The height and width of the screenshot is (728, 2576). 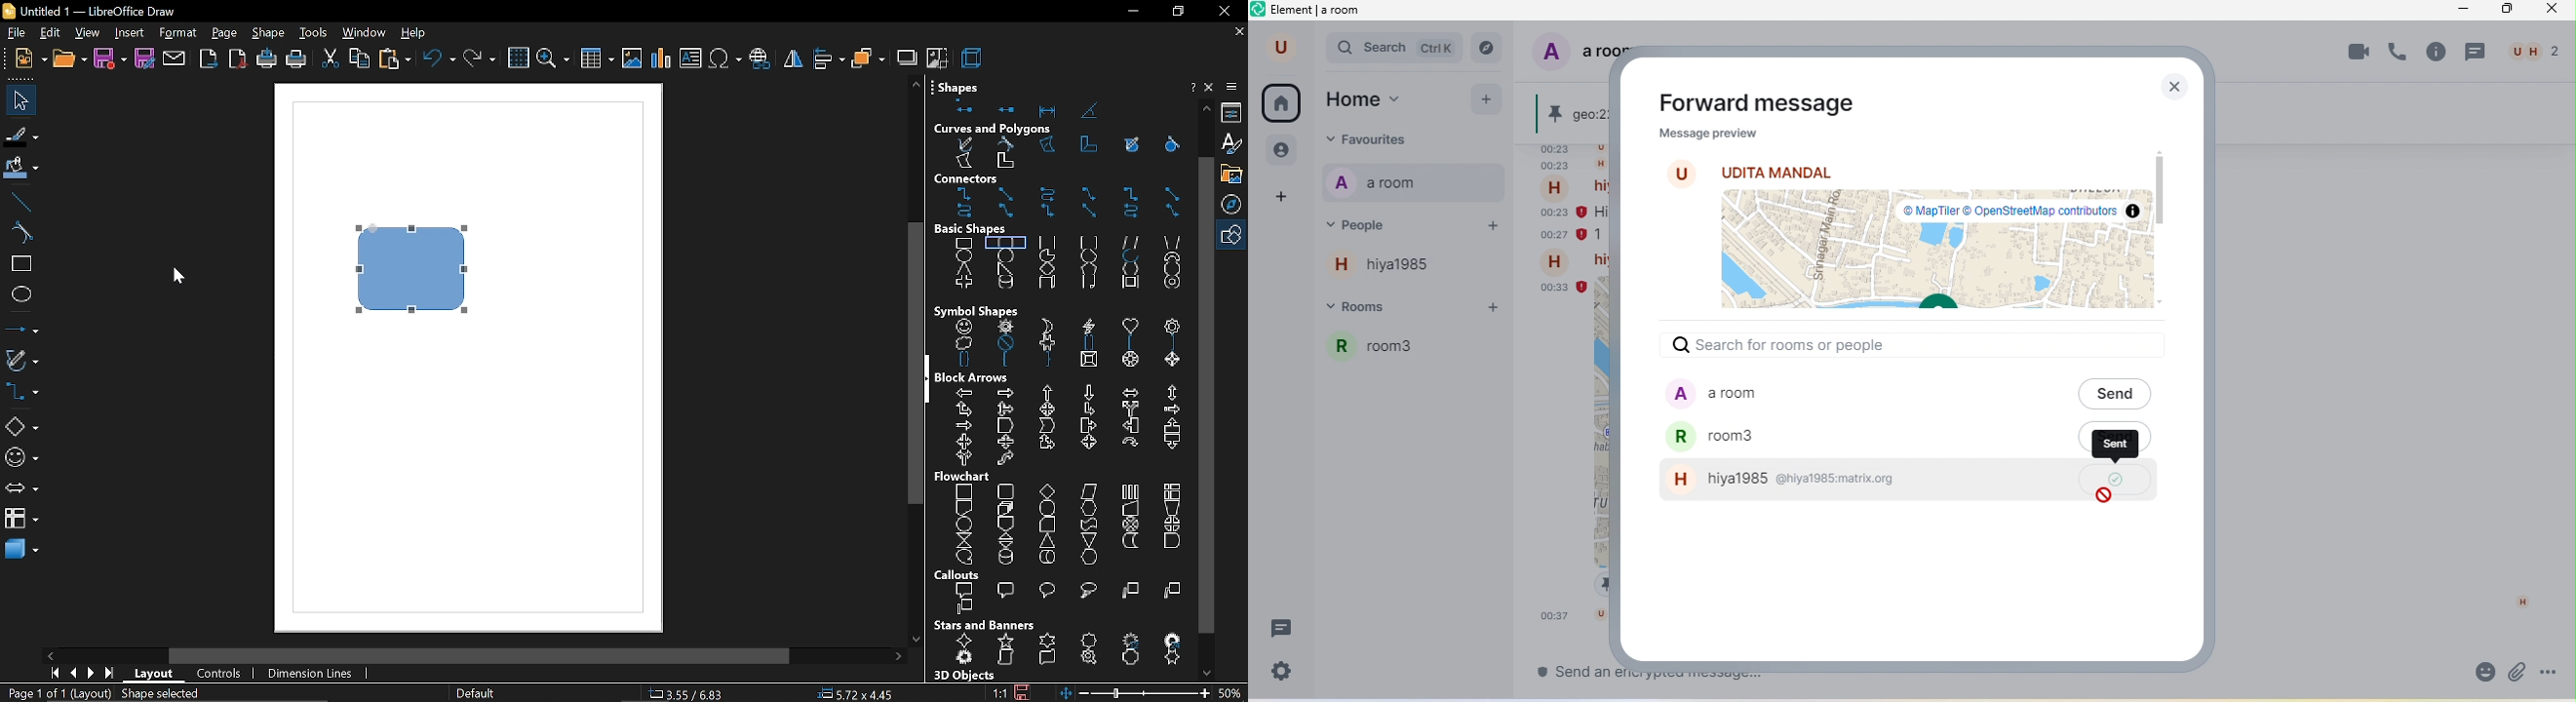 I want to click on paste, so click(x=396, y=60).